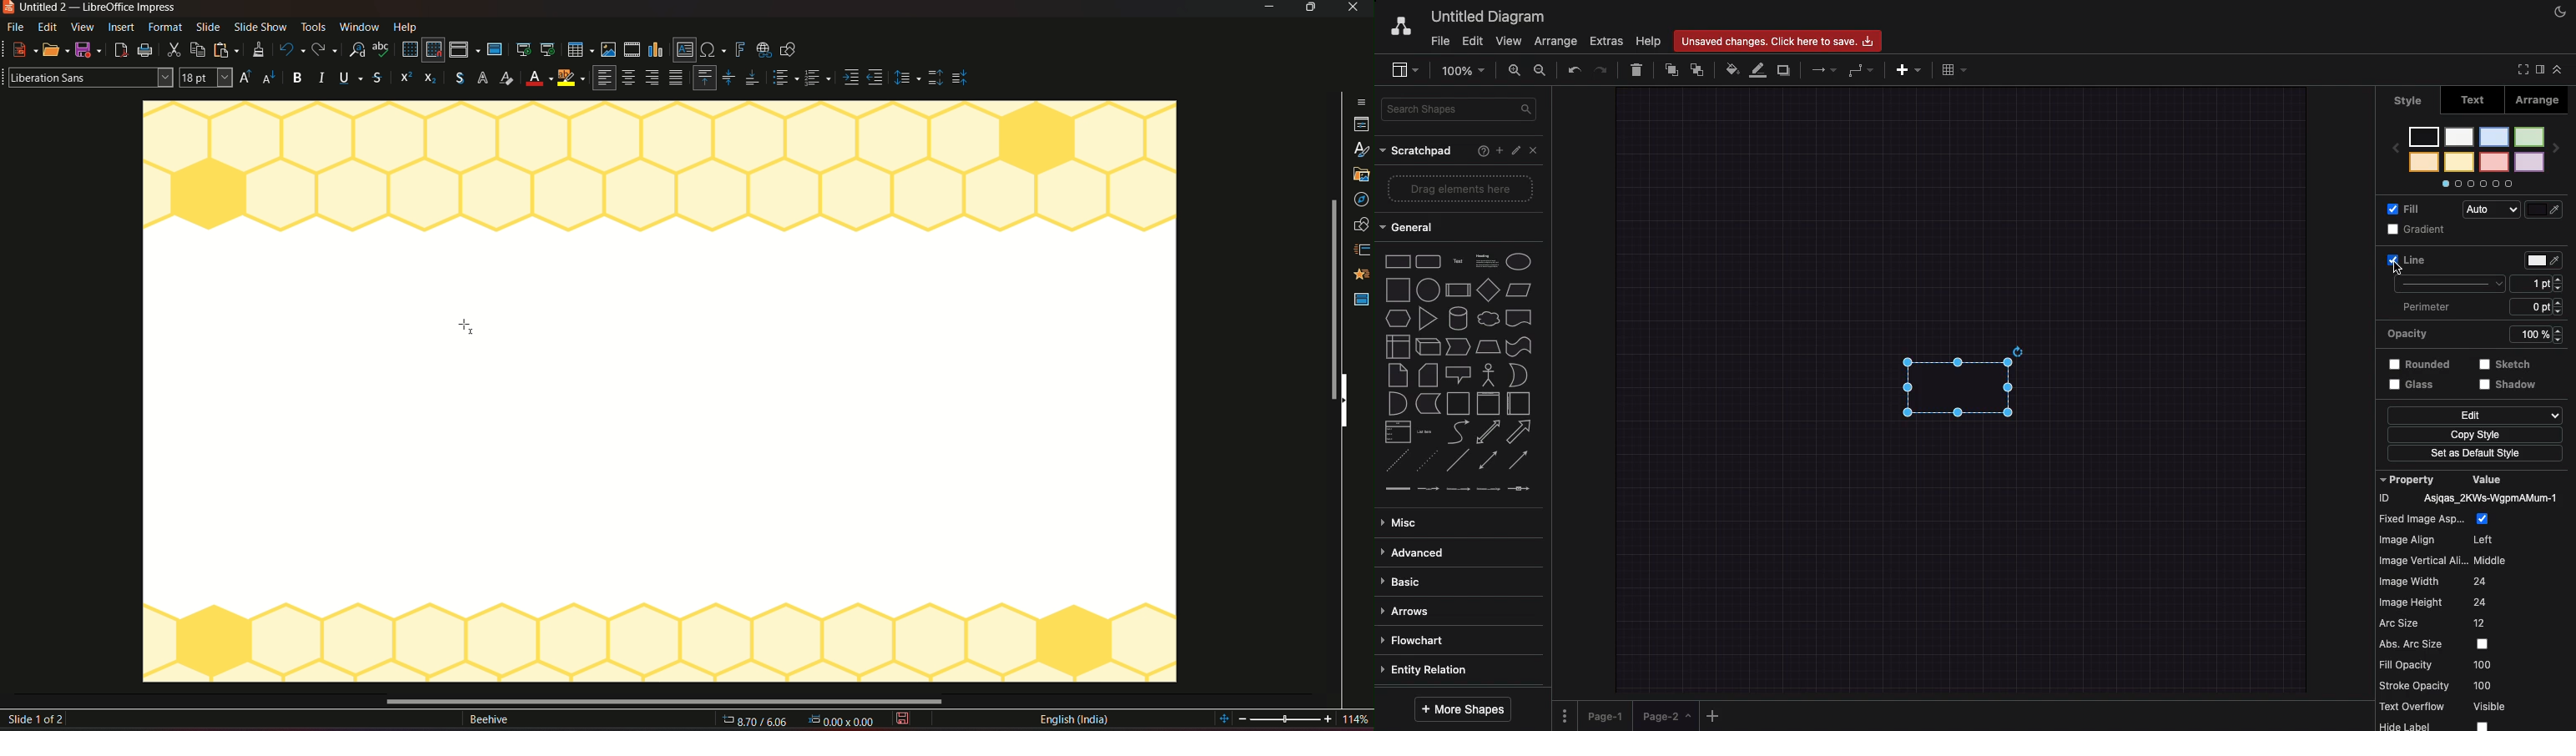 Image resolution: width=2576 pixels, height=756 pixels. What do you see at coordinates (1426, 346) in the screenshot?
I see `cube` at bounding box center [1426, 346].